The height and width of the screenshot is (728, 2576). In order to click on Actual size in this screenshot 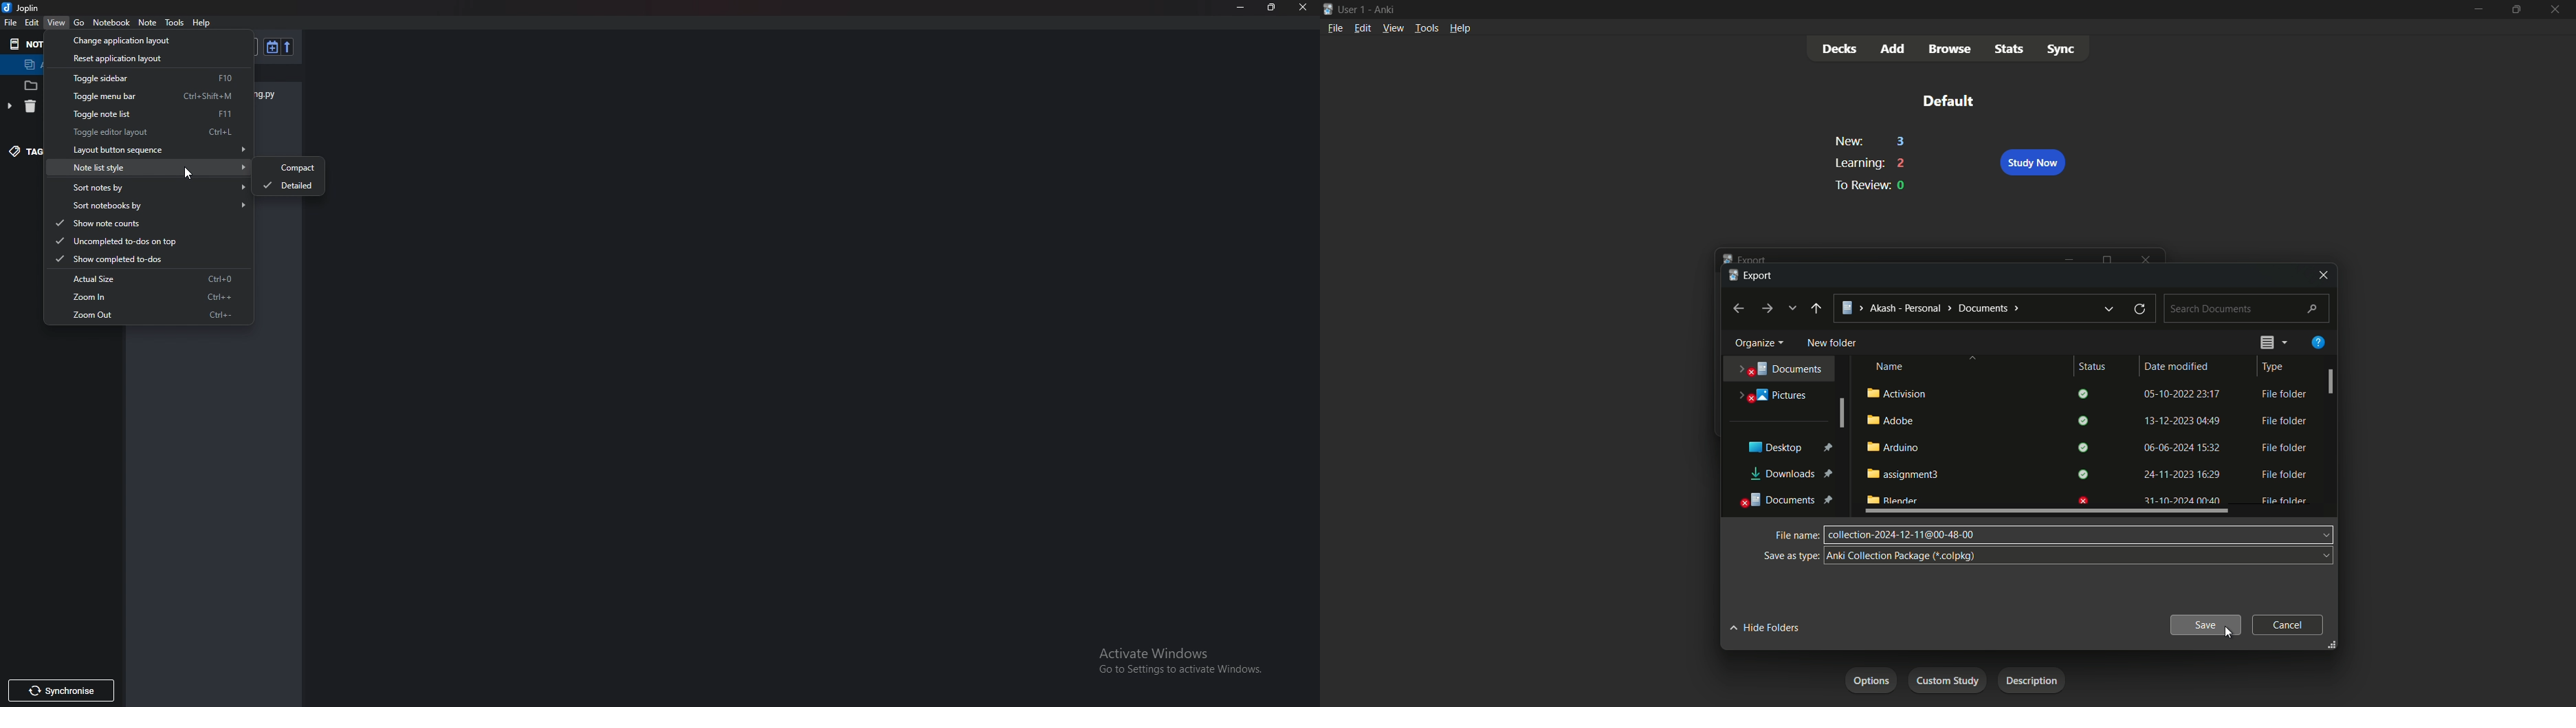, I will do `click(148, 278)`.